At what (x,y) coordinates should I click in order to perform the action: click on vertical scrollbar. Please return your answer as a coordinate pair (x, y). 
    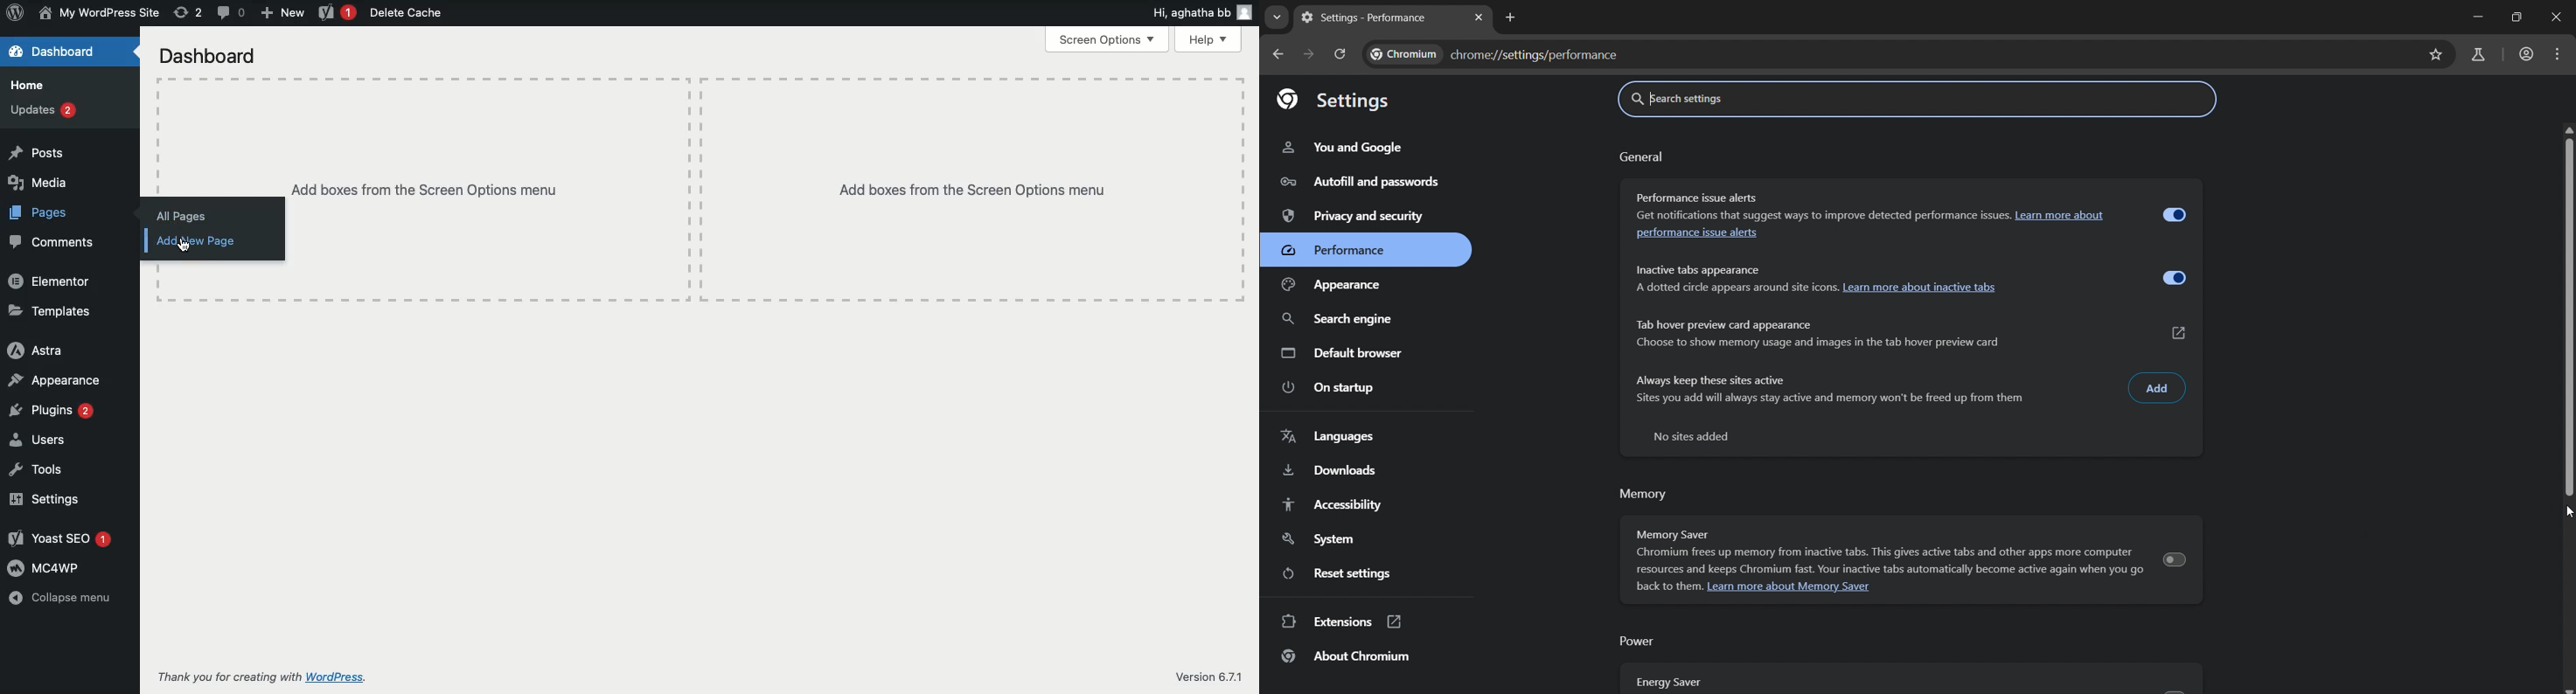
    Looking at the image, I should click on (2568, 383).